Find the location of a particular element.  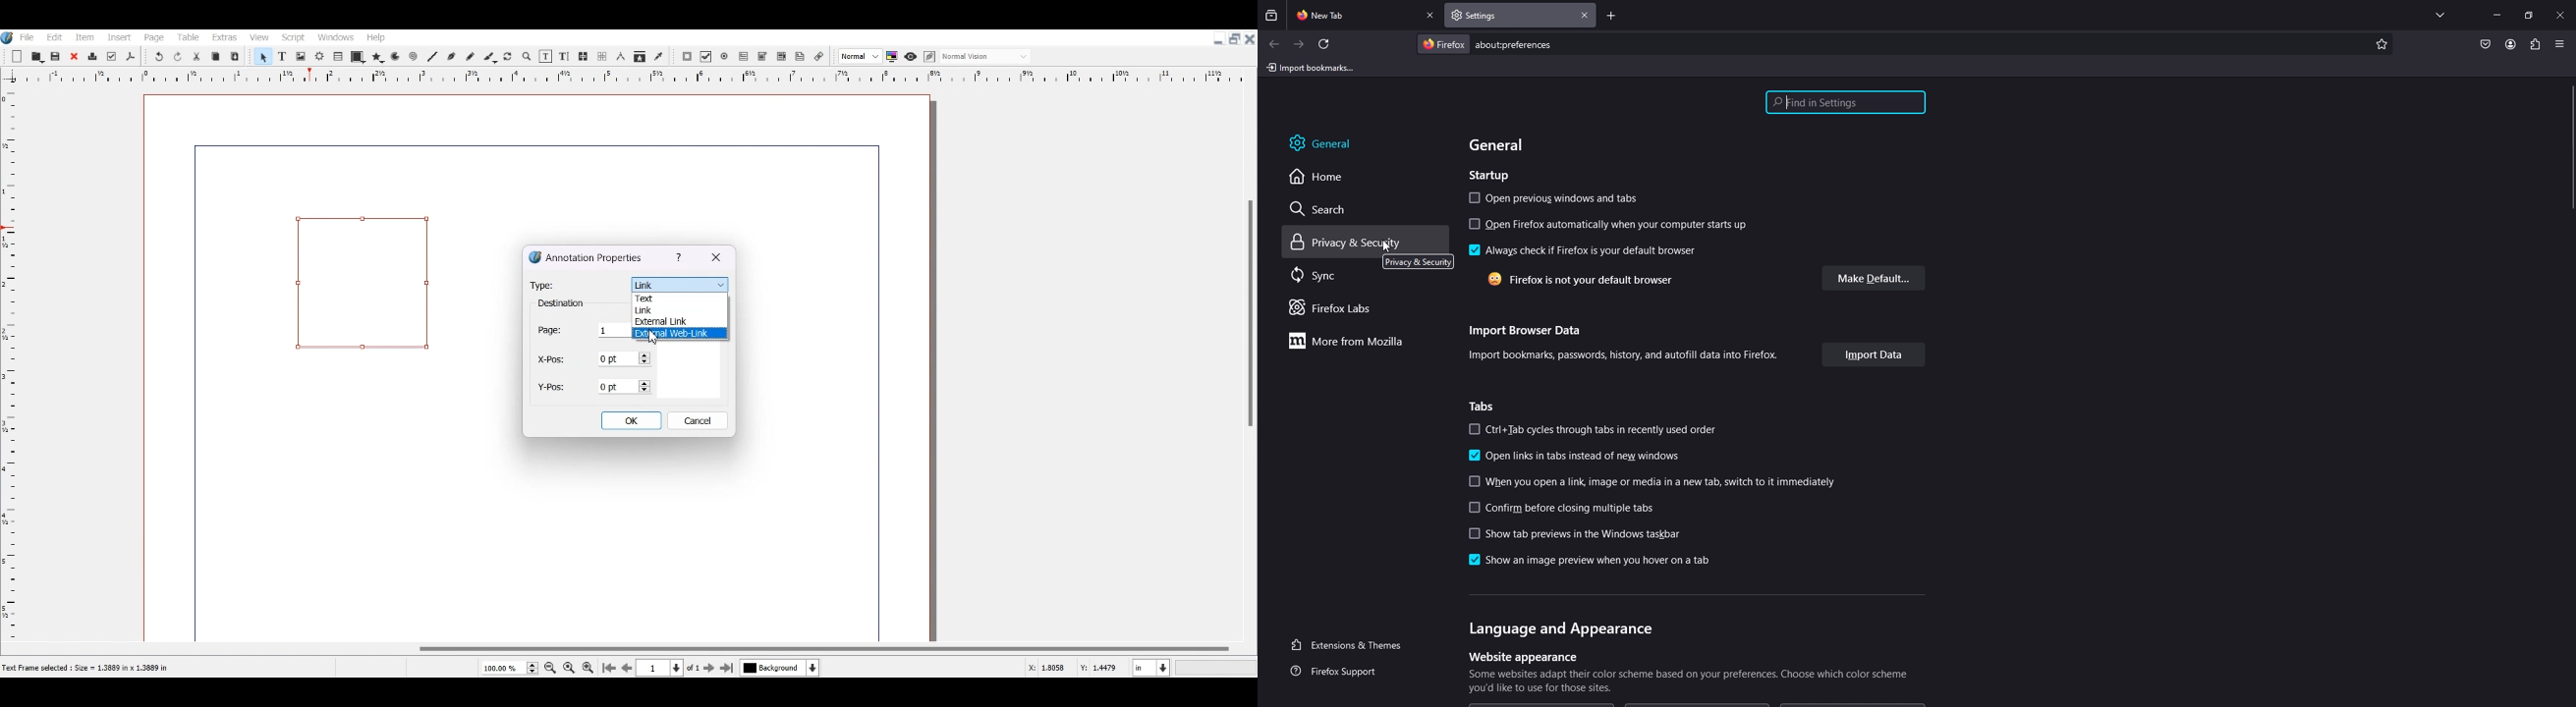

general is located at coordinates (1336, 142).